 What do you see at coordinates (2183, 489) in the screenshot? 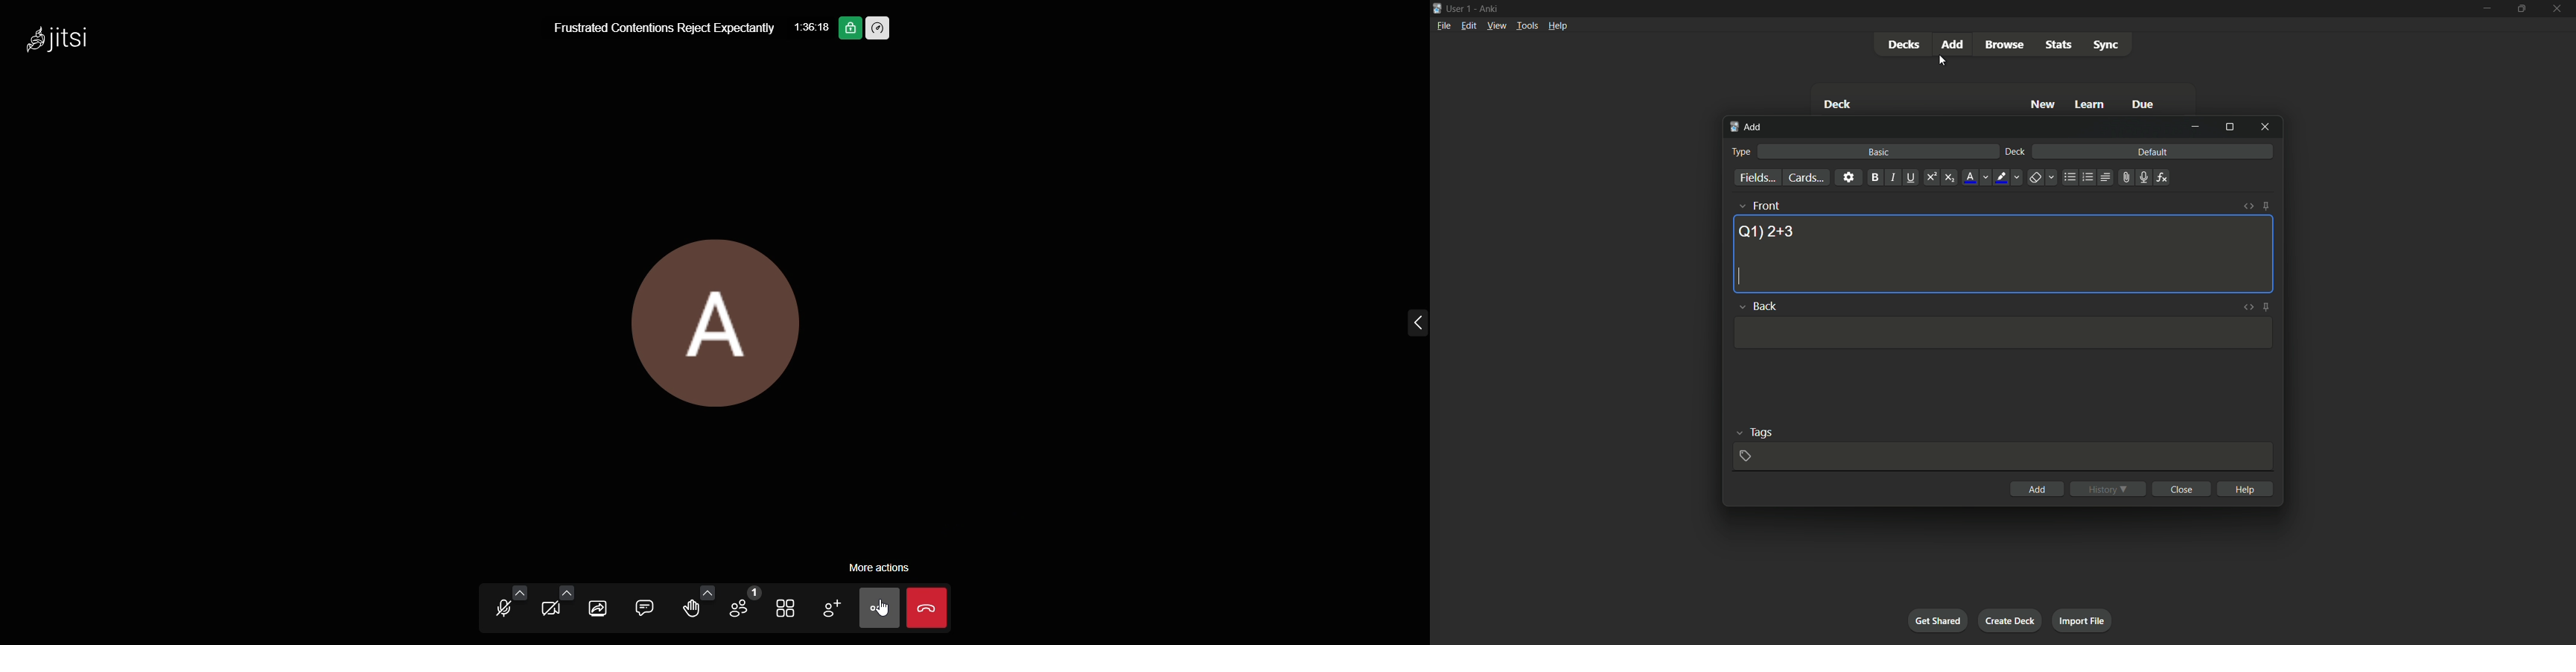
I see `close` at bounding box center [2183, 489].